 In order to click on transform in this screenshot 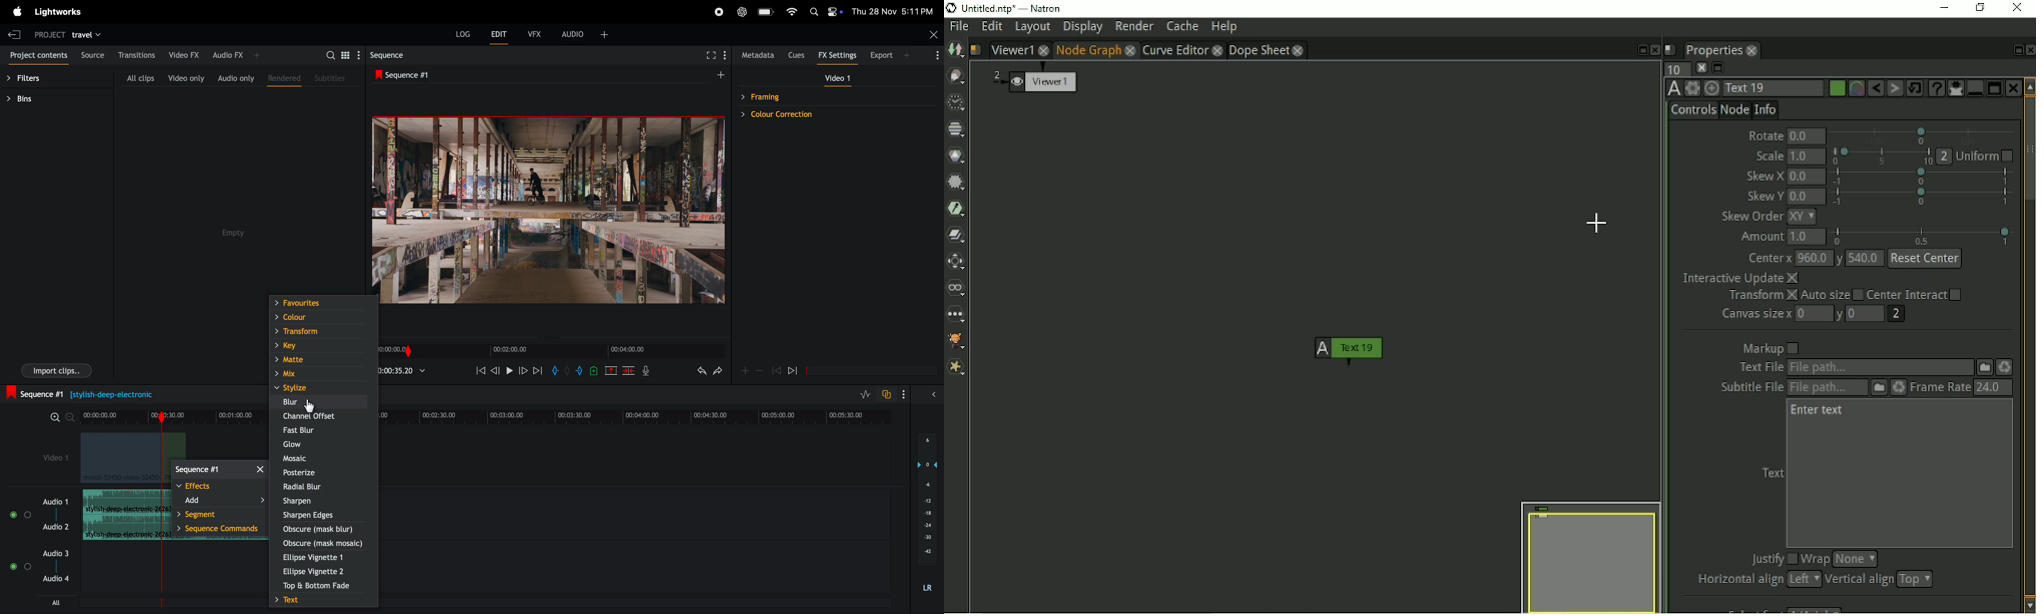, I will do `click(320, 330)`.